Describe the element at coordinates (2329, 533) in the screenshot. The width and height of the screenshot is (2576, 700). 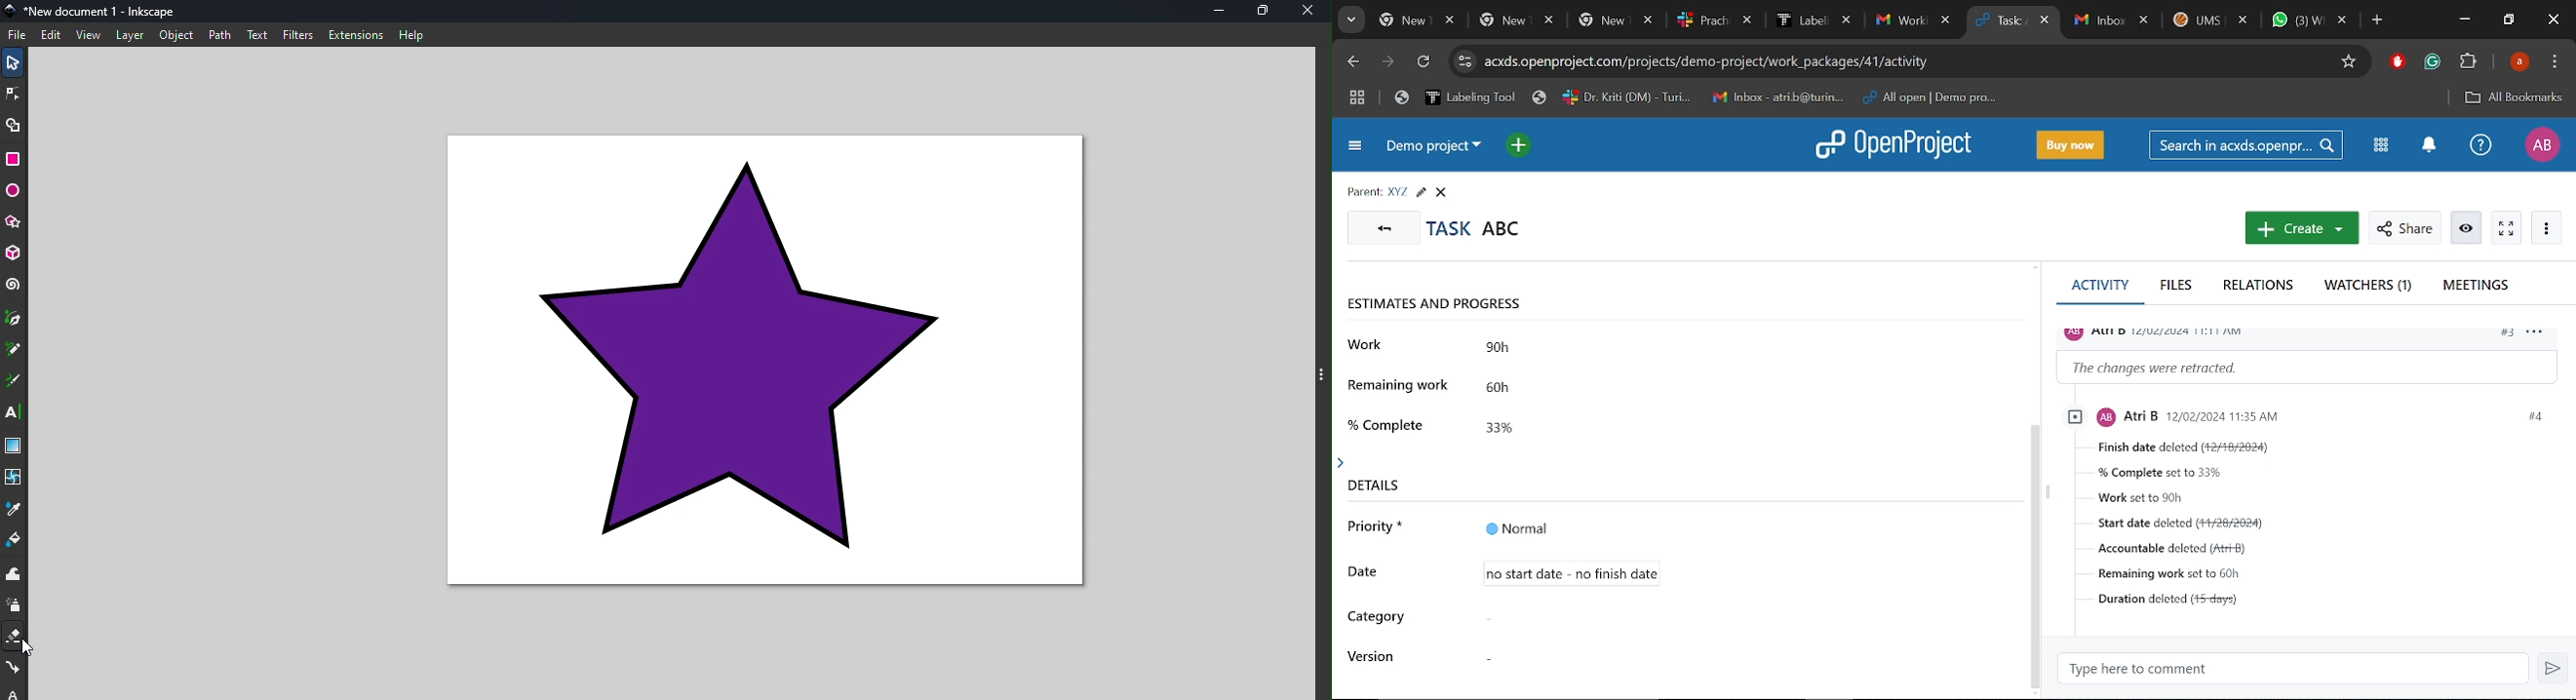
I see `Task details` at that location.